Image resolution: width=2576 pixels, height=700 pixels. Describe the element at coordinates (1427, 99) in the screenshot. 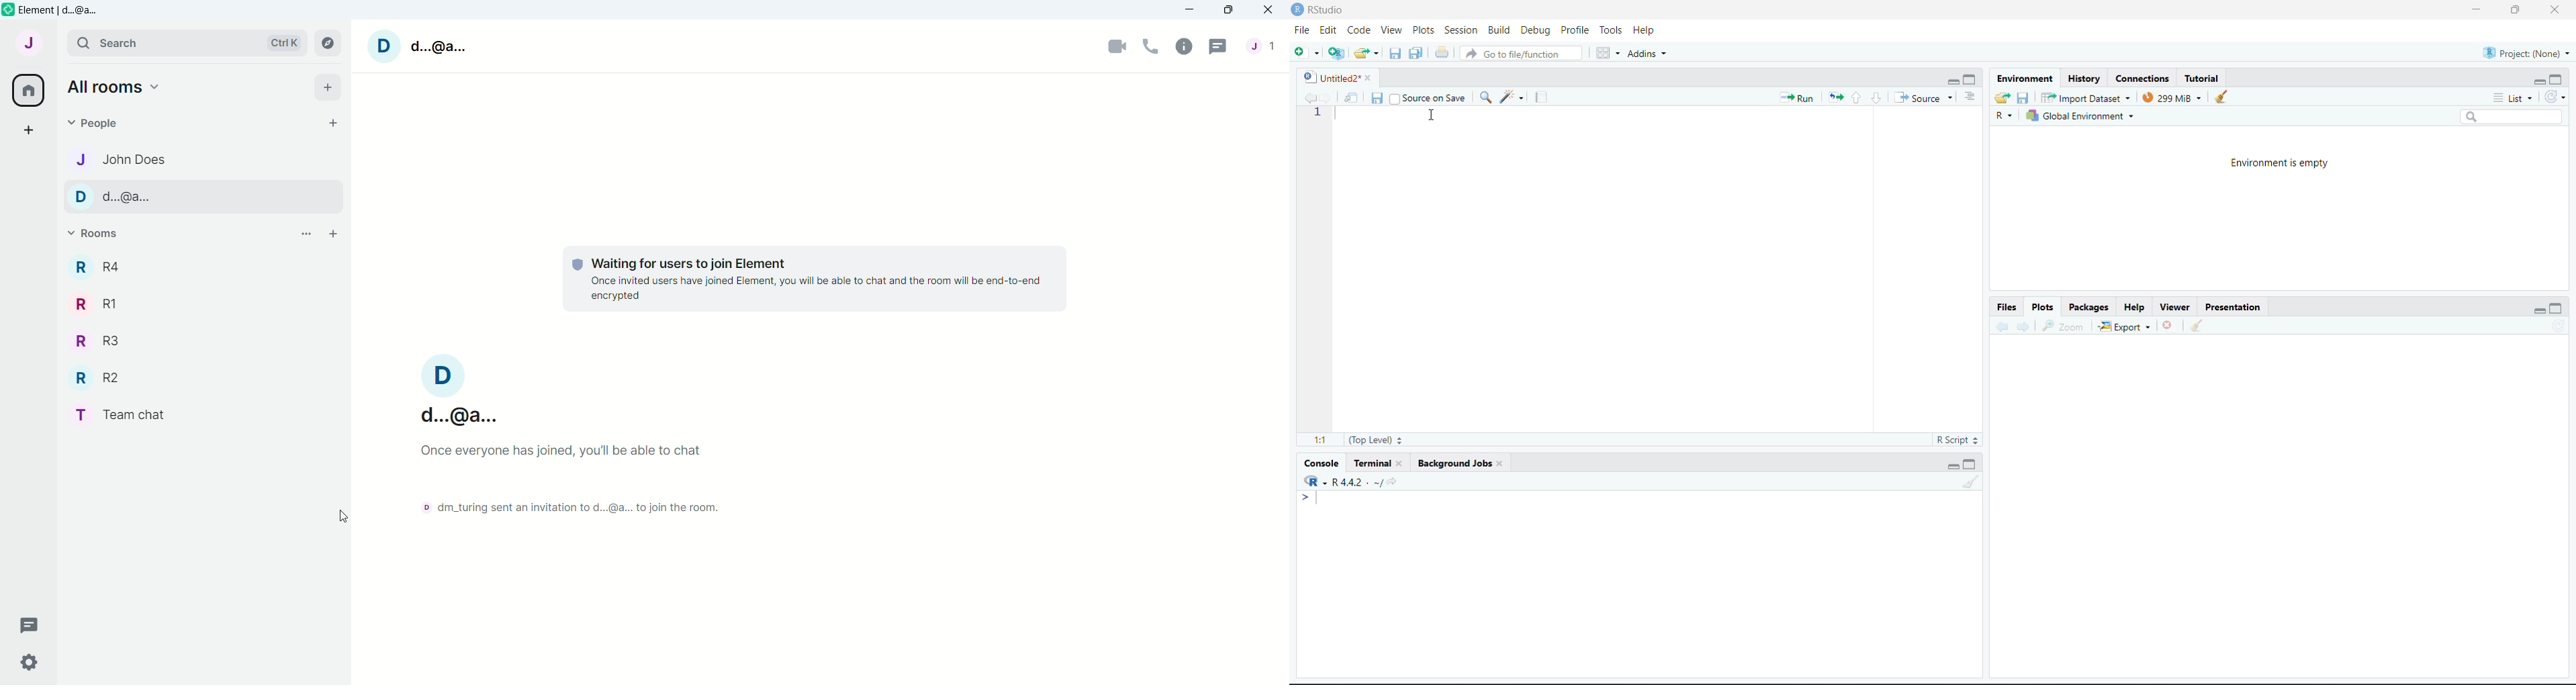

I see `source on save` at that location.